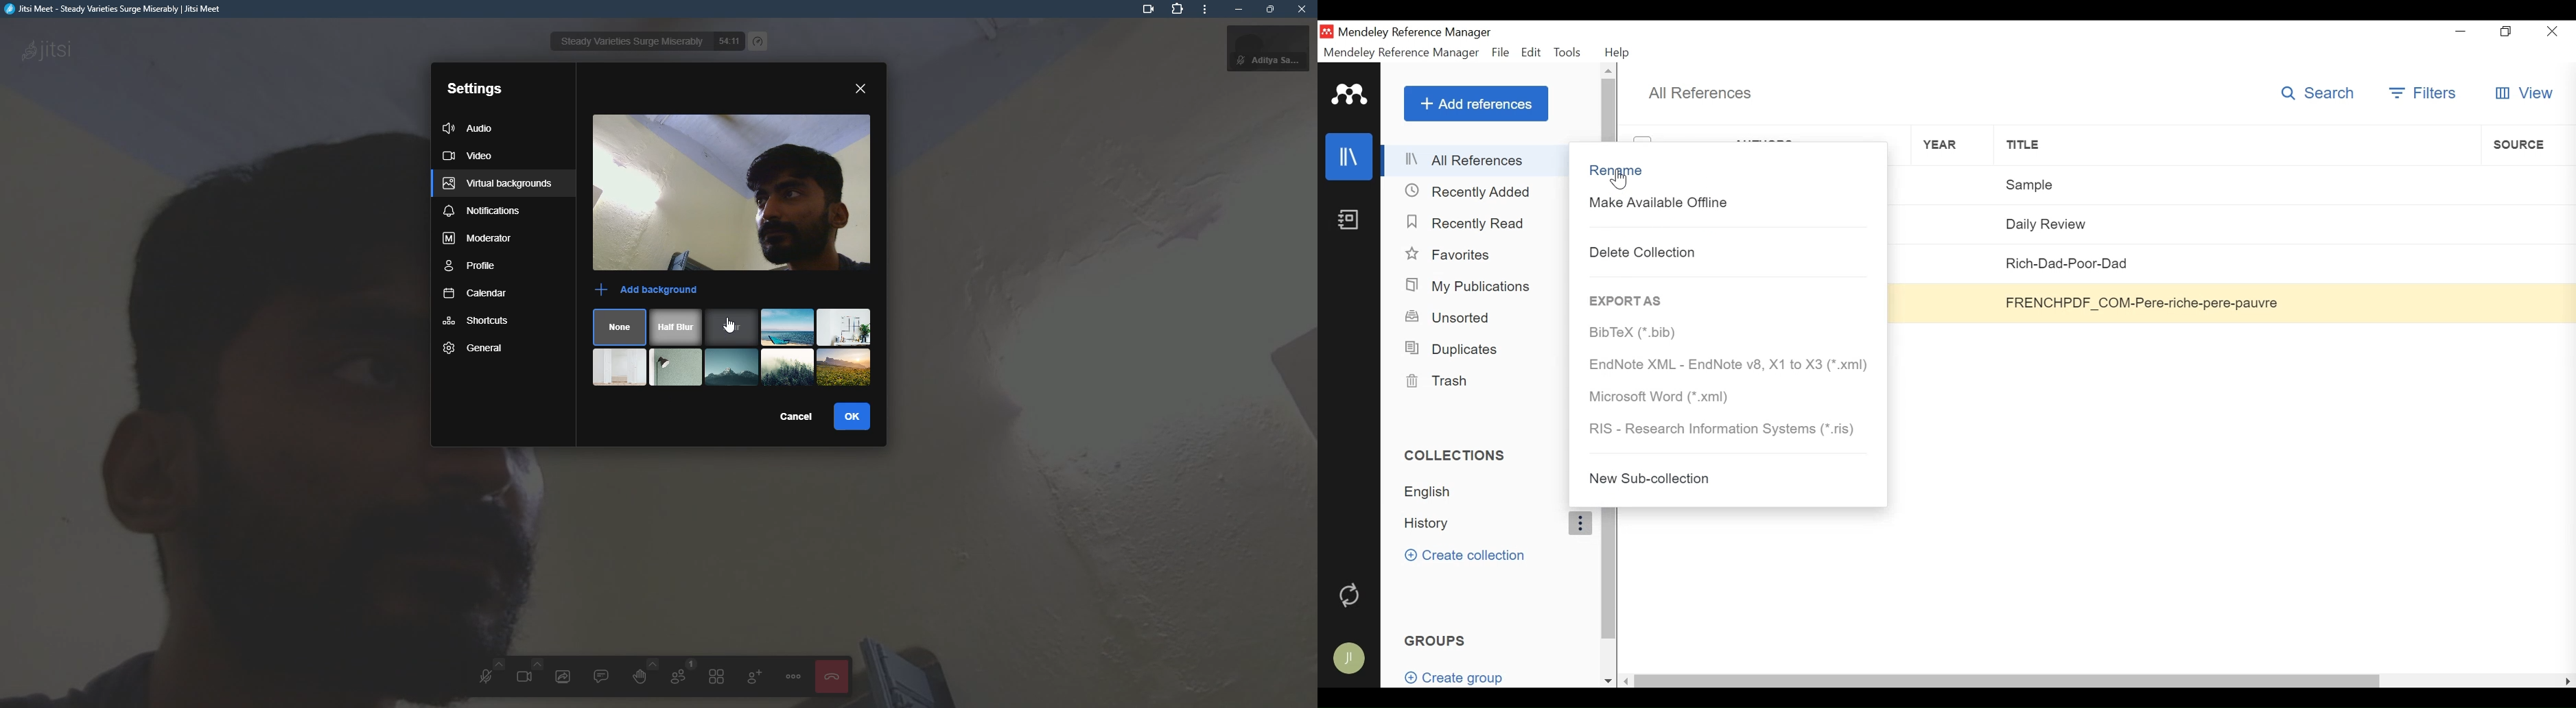  What do you see at coordinates (1236, 10) in the screenshot?
I see `minimize` at bounding box center [1236, 10].